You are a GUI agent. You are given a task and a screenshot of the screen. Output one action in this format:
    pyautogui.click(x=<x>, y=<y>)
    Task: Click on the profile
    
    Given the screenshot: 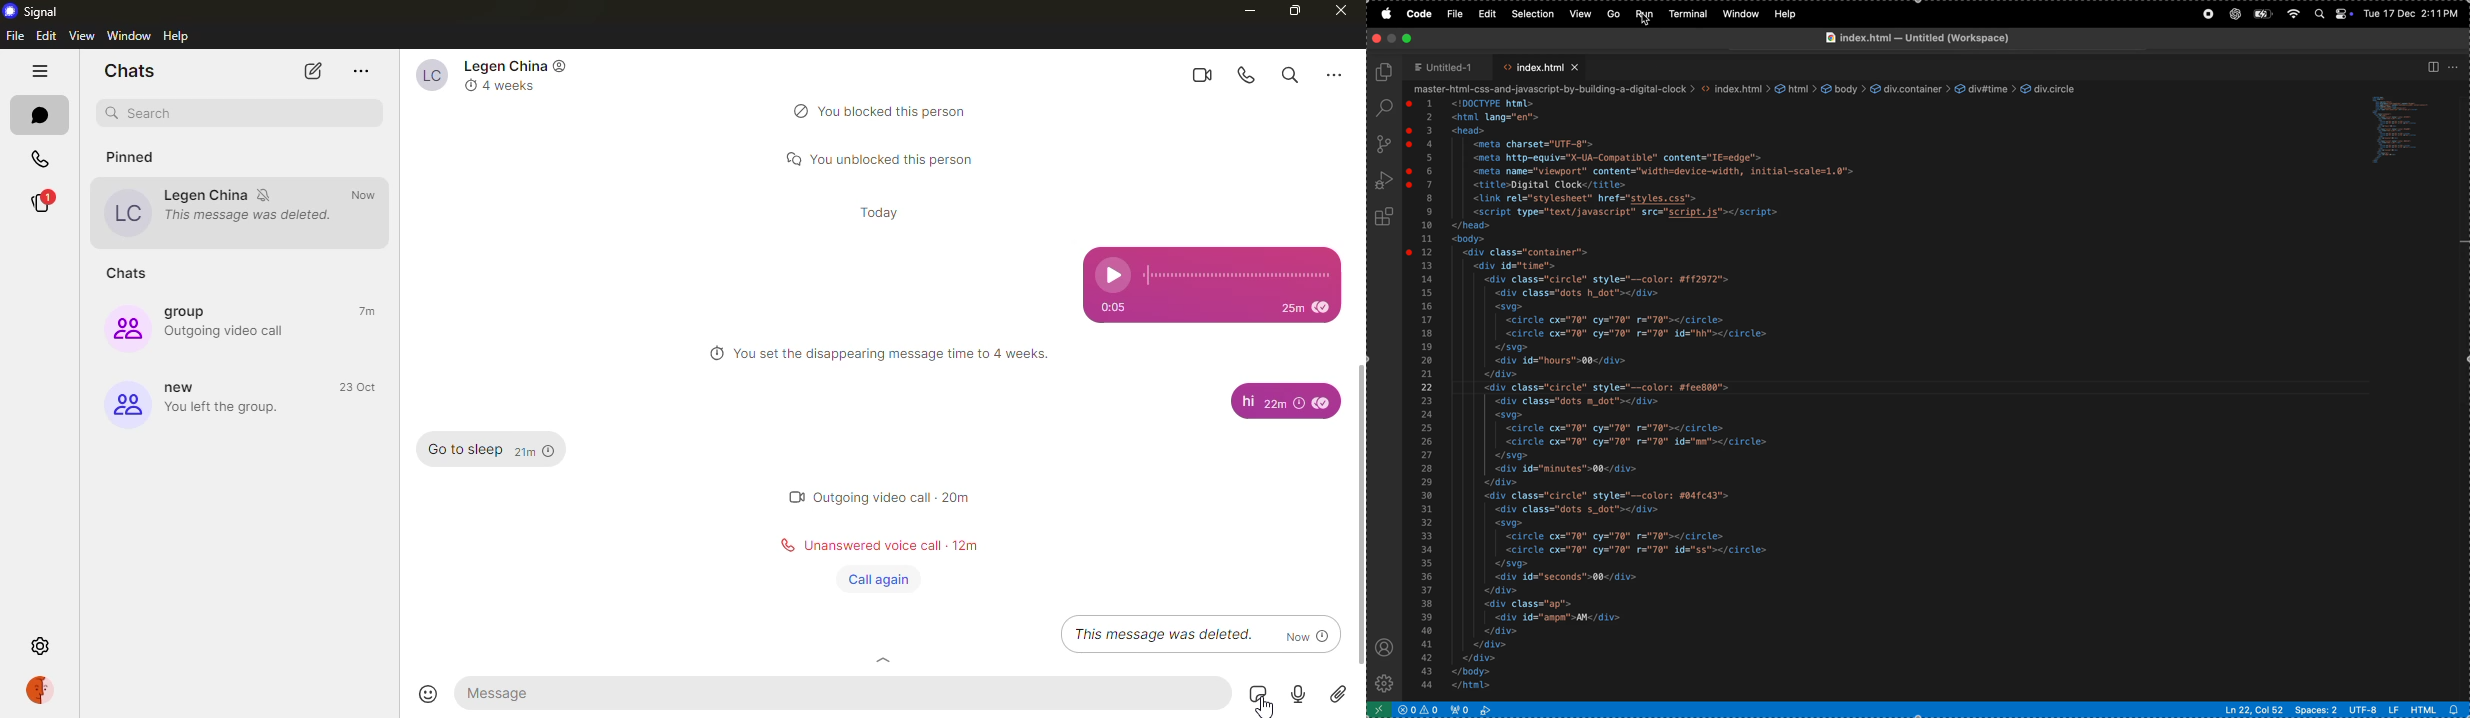 What is the action you would take?
    pyautogui.click(x=1383, y=648)
    